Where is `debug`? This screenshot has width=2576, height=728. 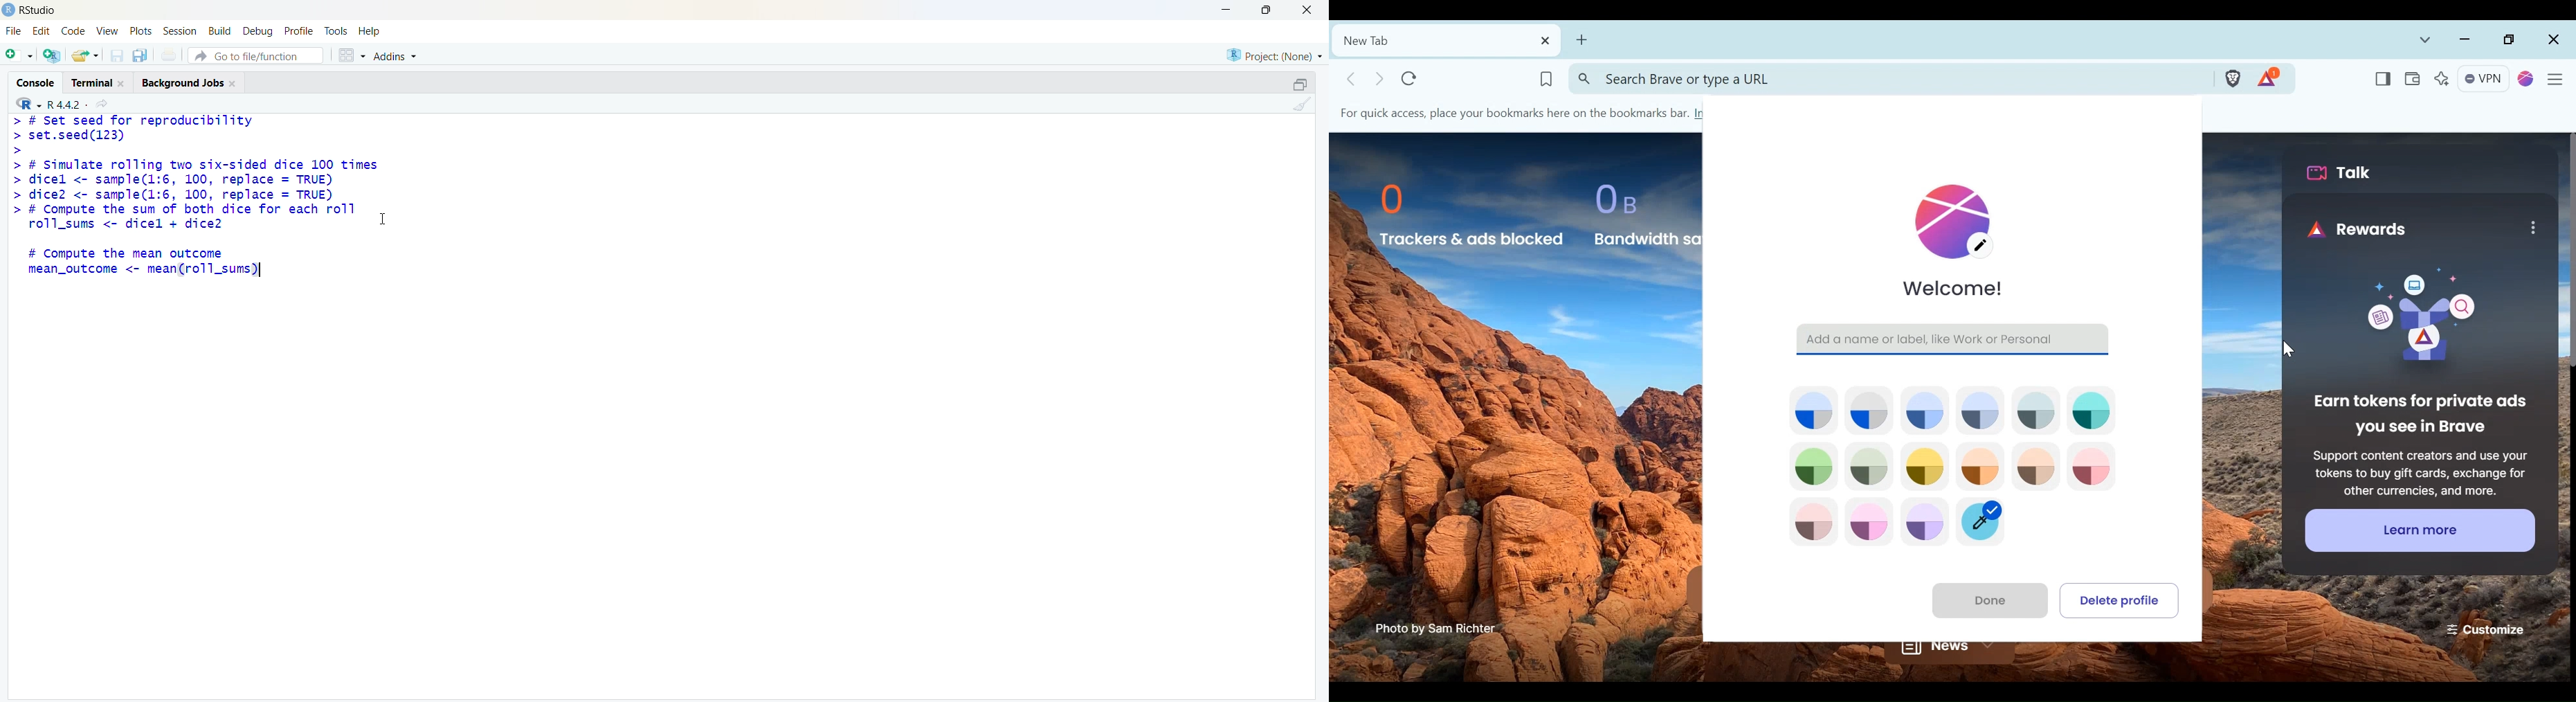
debug is located at coordinates (257, 32).